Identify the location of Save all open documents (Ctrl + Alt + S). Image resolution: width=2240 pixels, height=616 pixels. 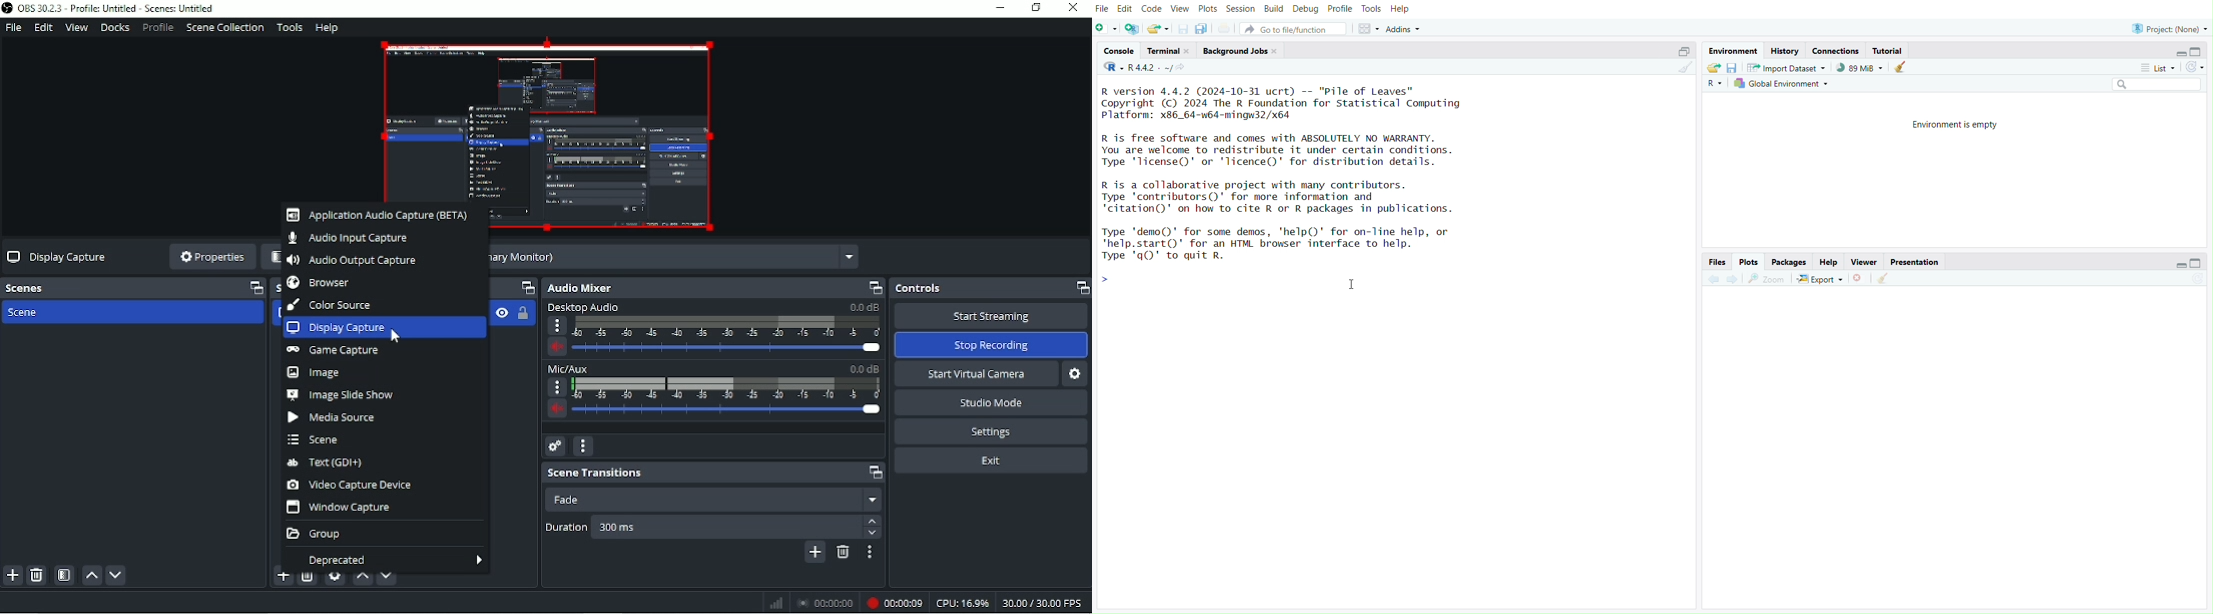
(1203, 28).